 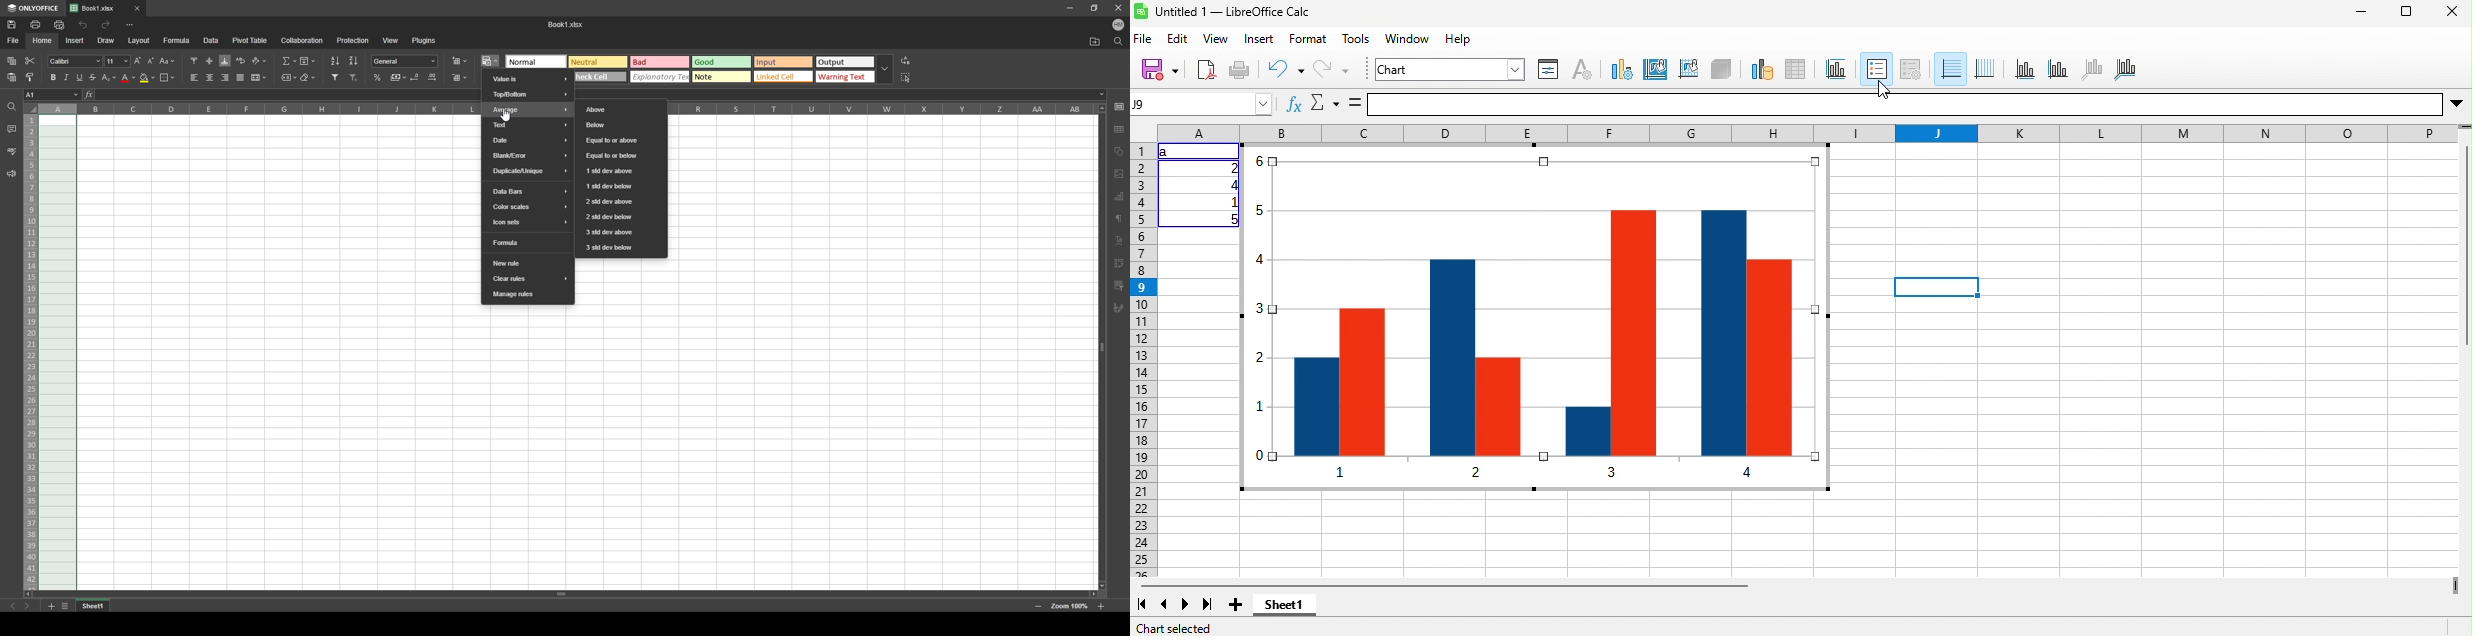 I want to click on a, so click(x=1166, y=151).